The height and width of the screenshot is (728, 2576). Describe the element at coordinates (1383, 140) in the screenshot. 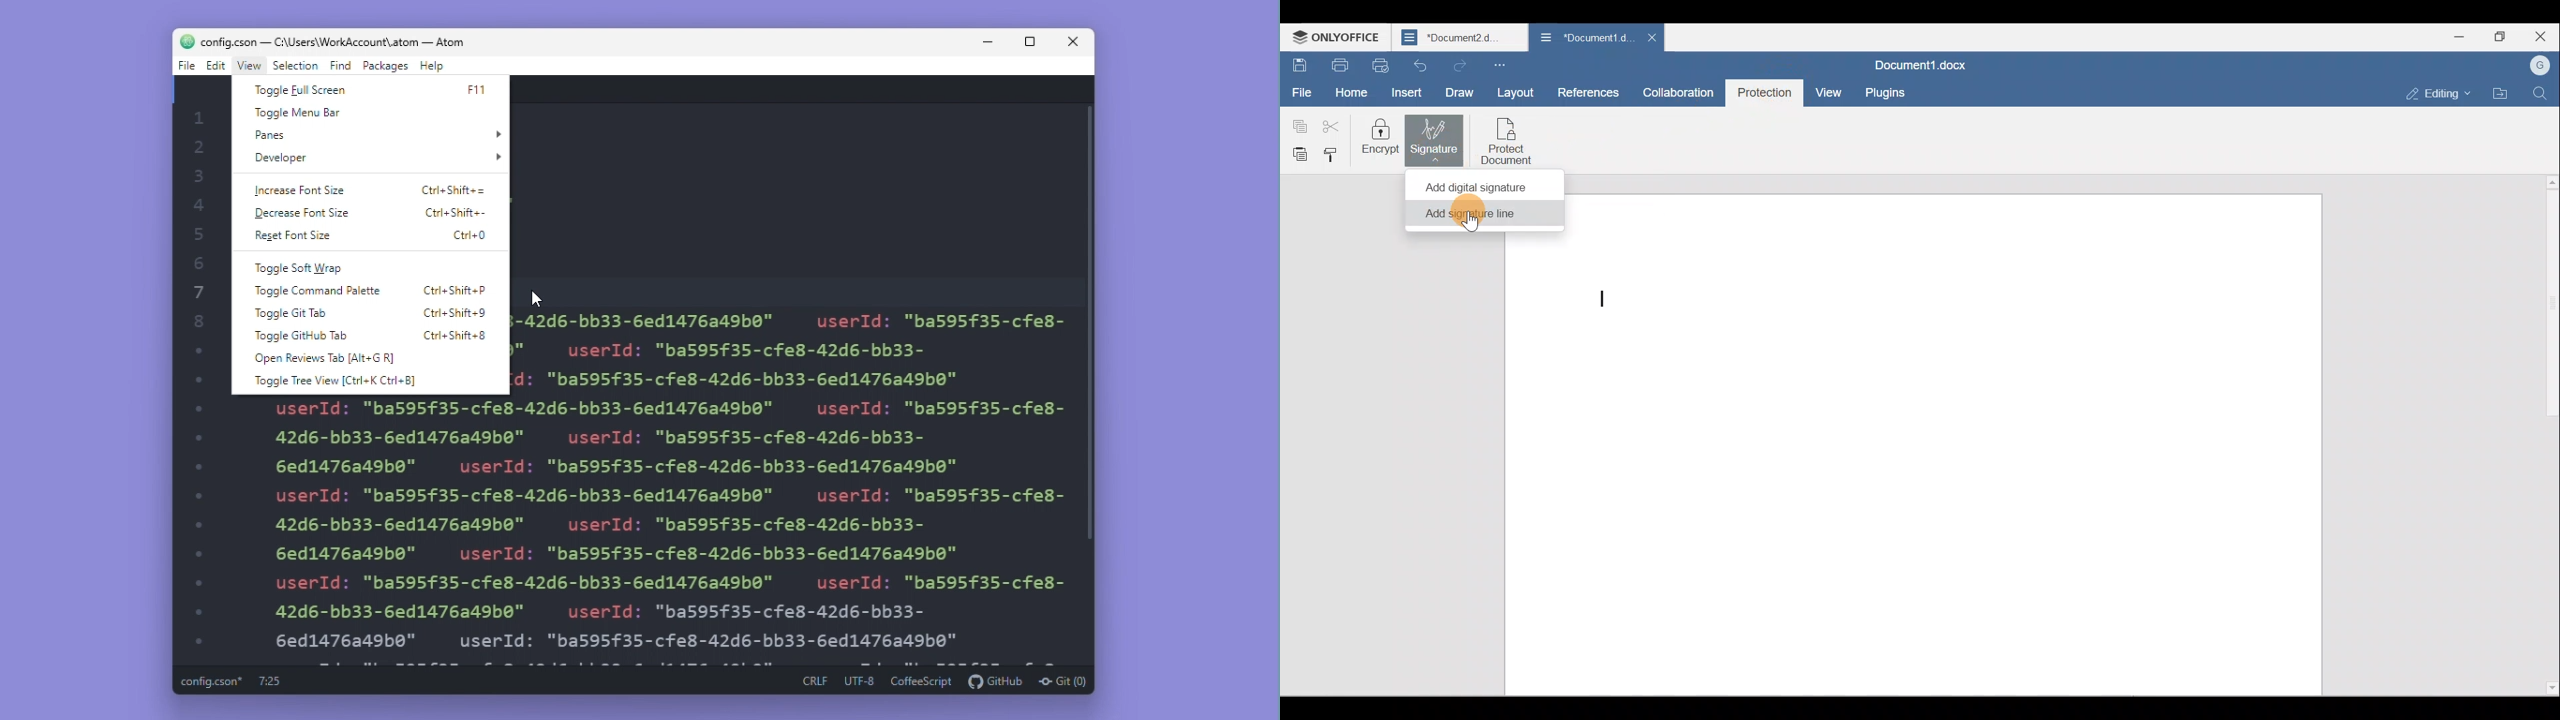

I see `Encrypt` at that location.